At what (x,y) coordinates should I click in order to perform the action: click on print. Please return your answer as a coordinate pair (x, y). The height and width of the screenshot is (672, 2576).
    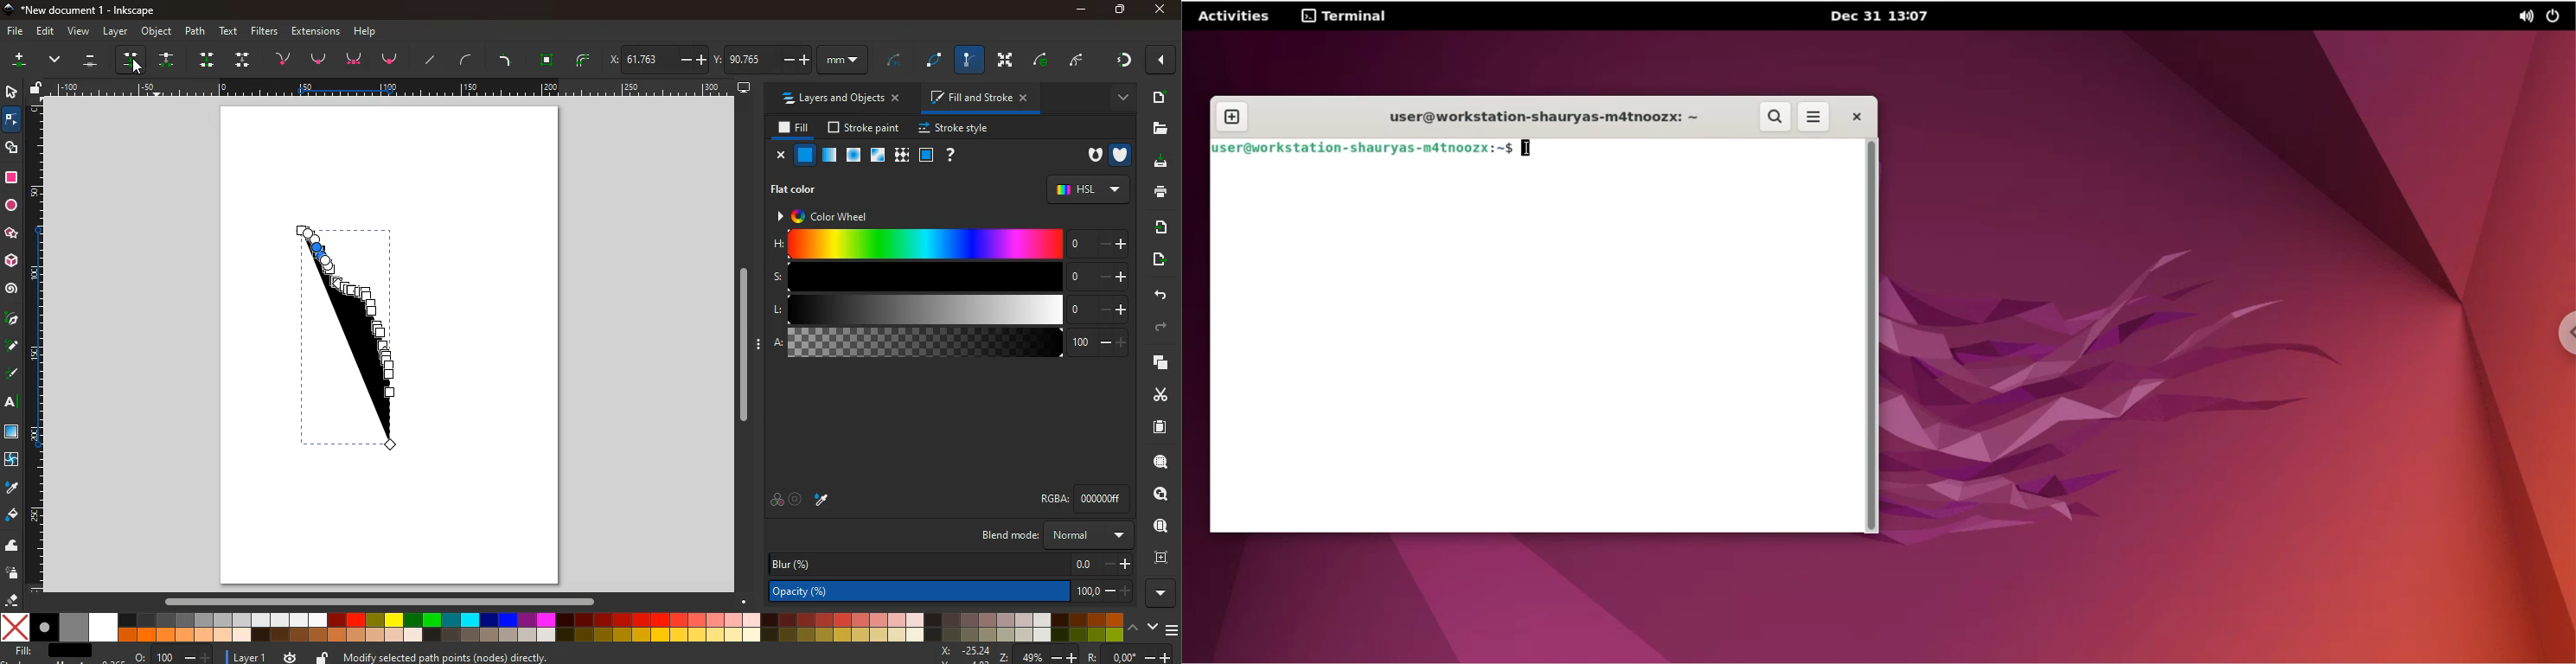
    Looking at the image, I should click on (1160, 193).